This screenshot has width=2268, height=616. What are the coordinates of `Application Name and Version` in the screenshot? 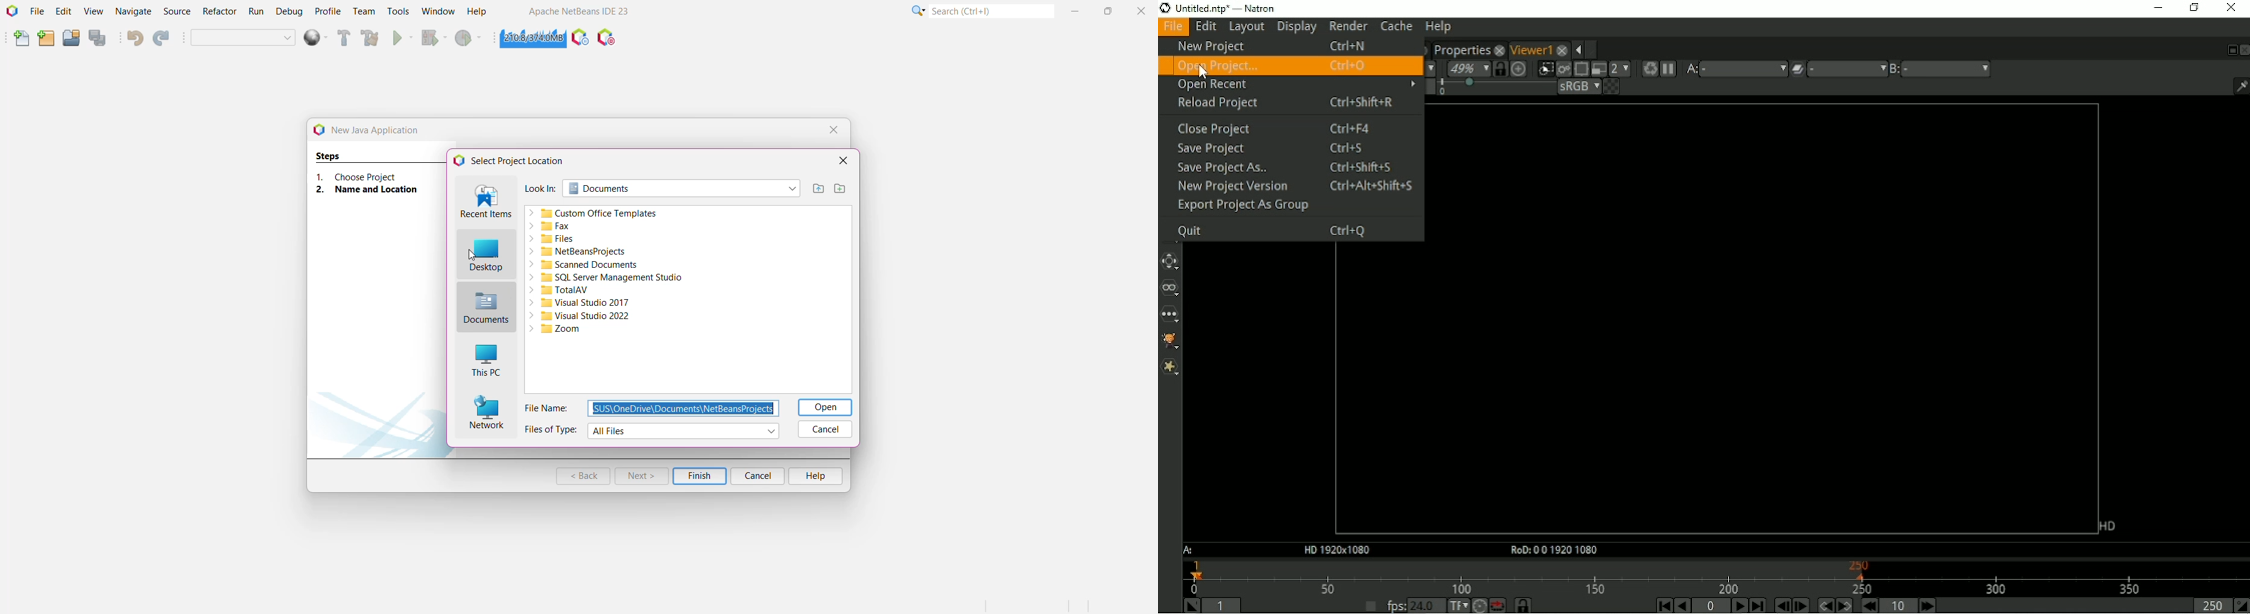 It's located at (581, 12).